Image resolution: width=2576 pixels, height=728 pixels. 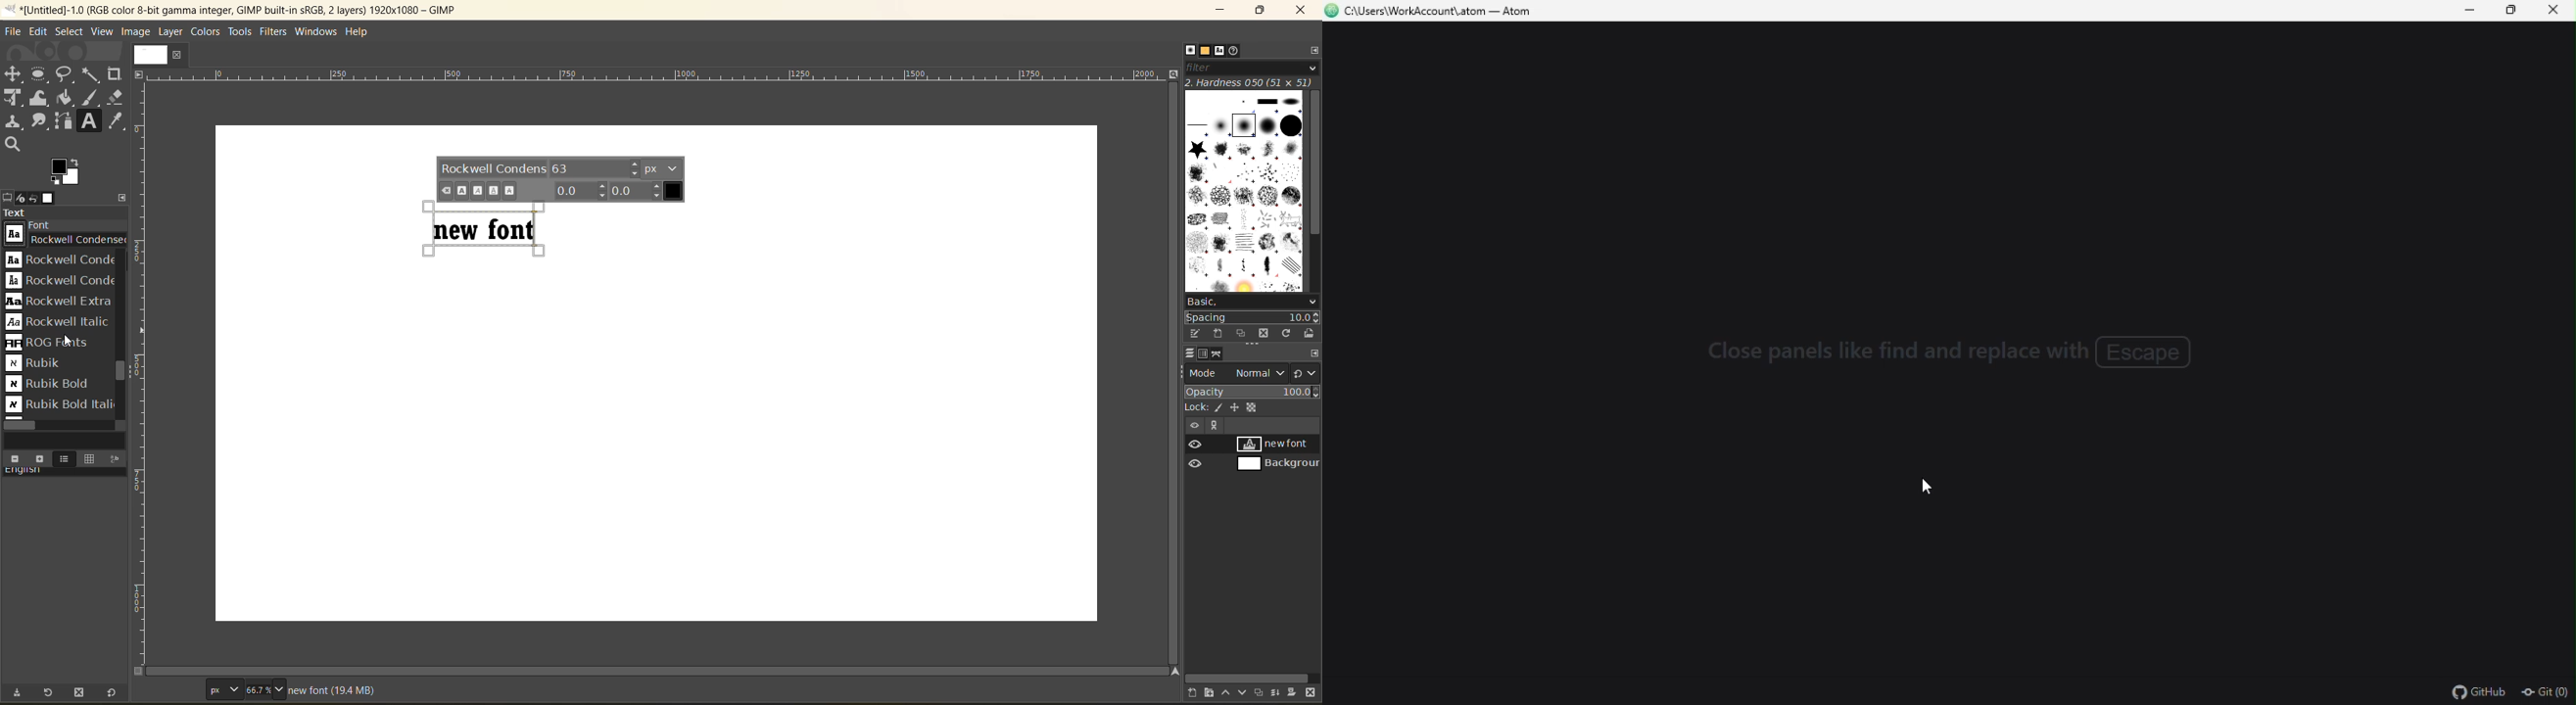 What do you see at coordinates (171, 32) in the screenshot?
I see `layer` at bounding box center [171, 32].